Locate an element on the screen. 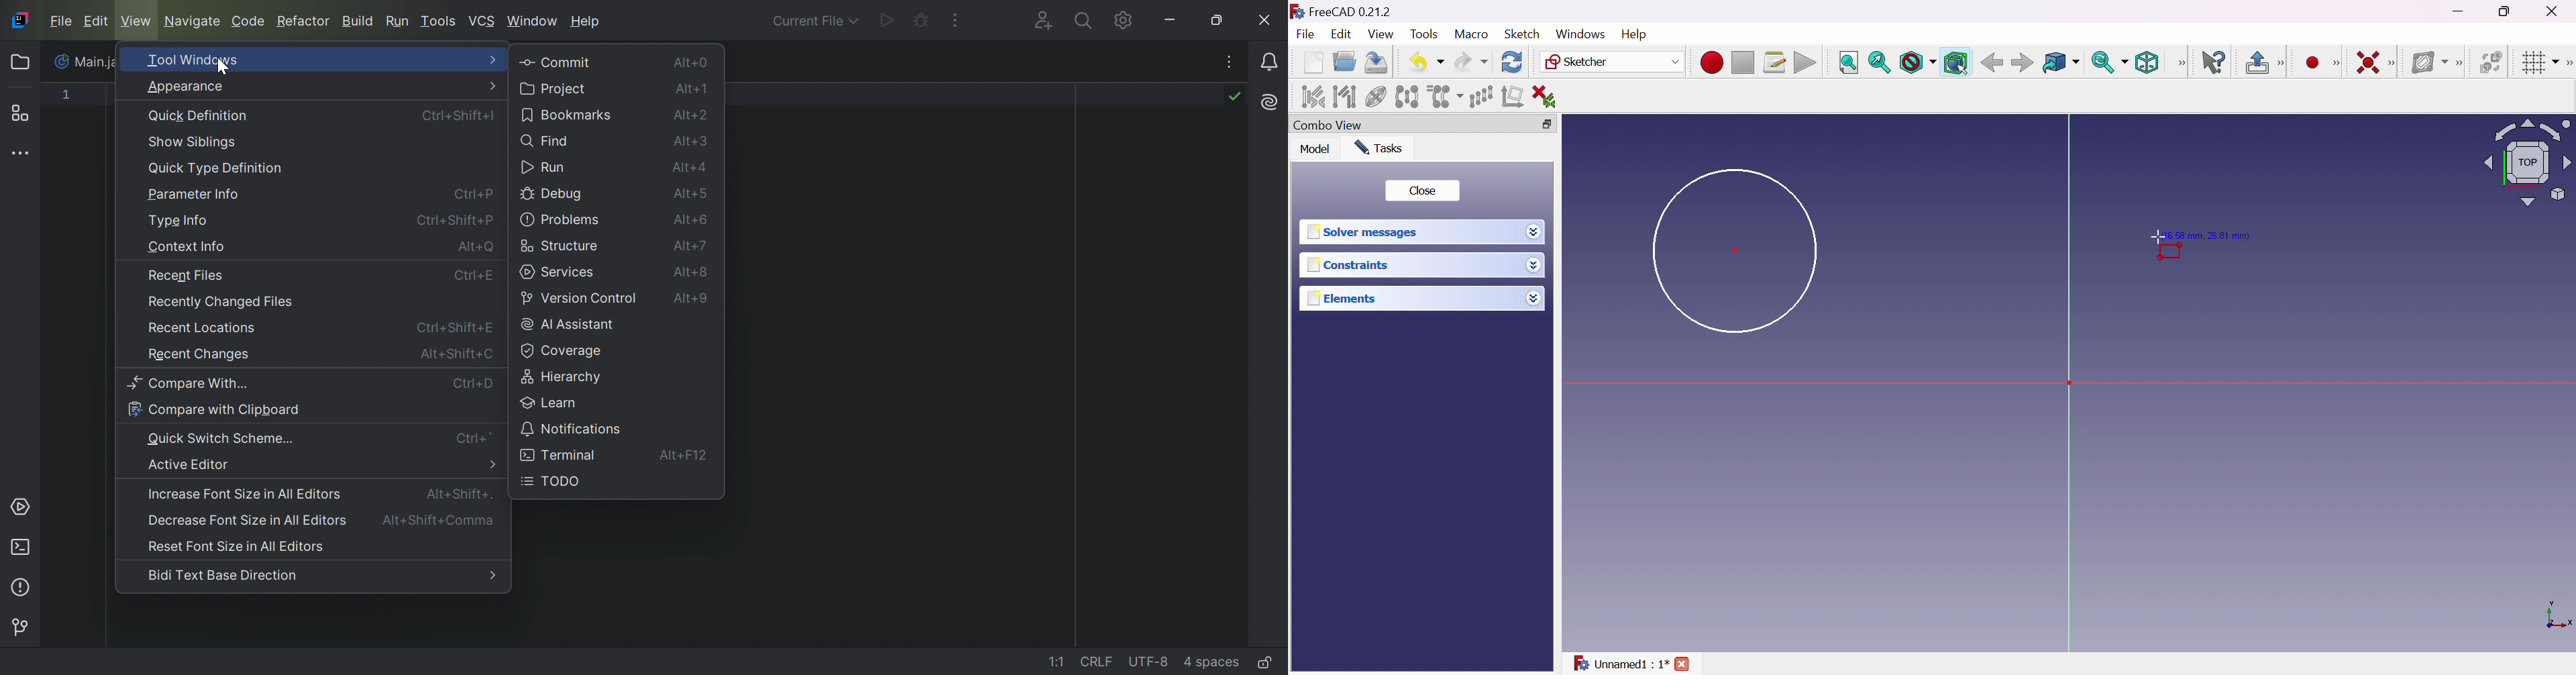  Services is located at coordinates (22, 507).